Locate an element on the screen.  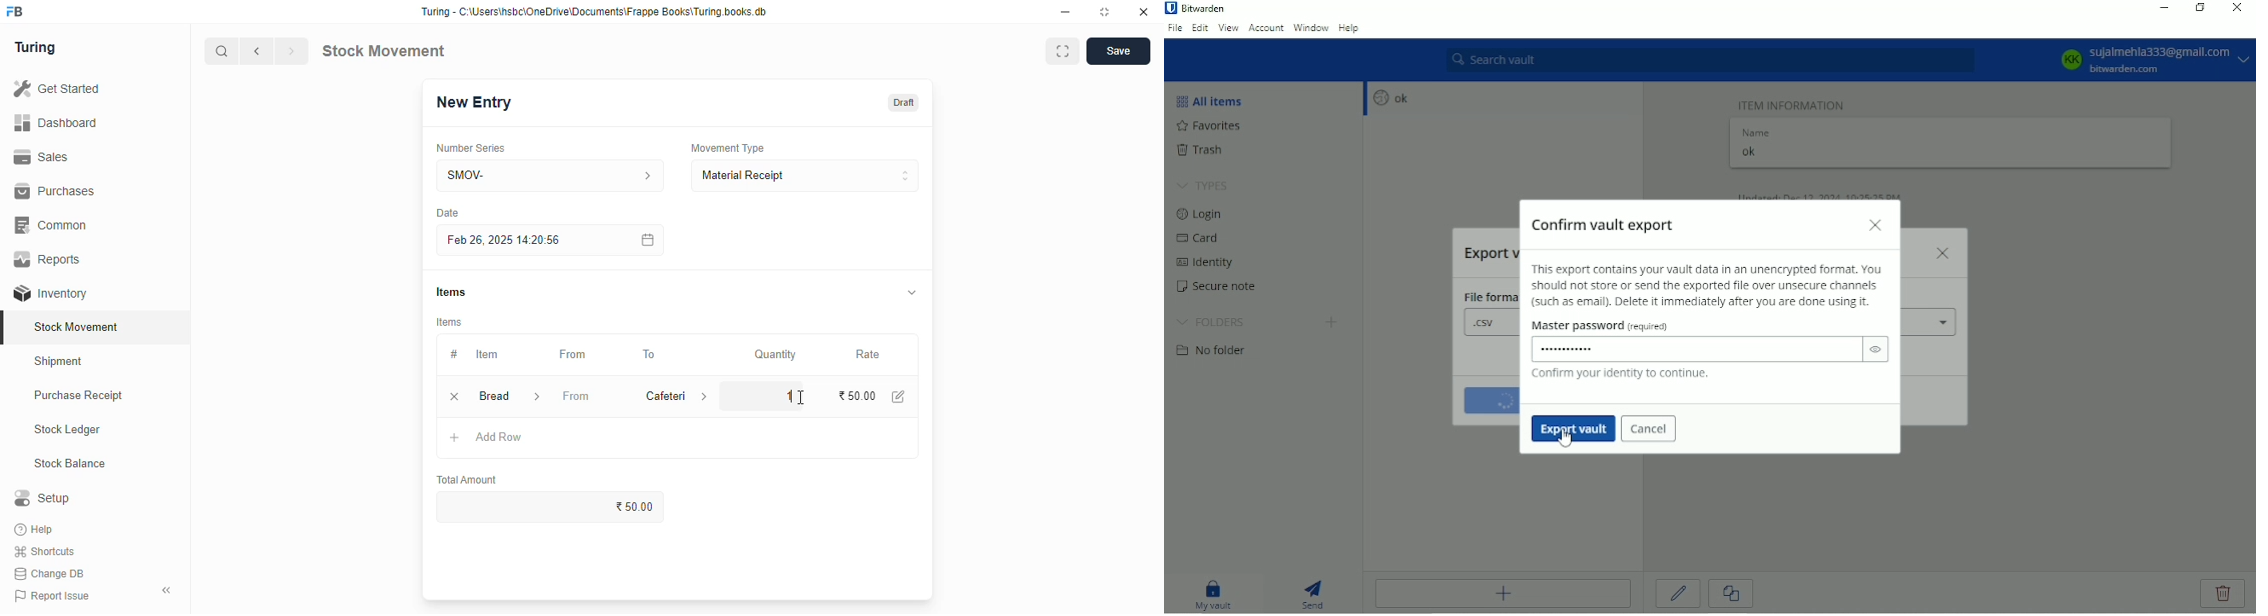
Login is located at coordinates (1200, 214).